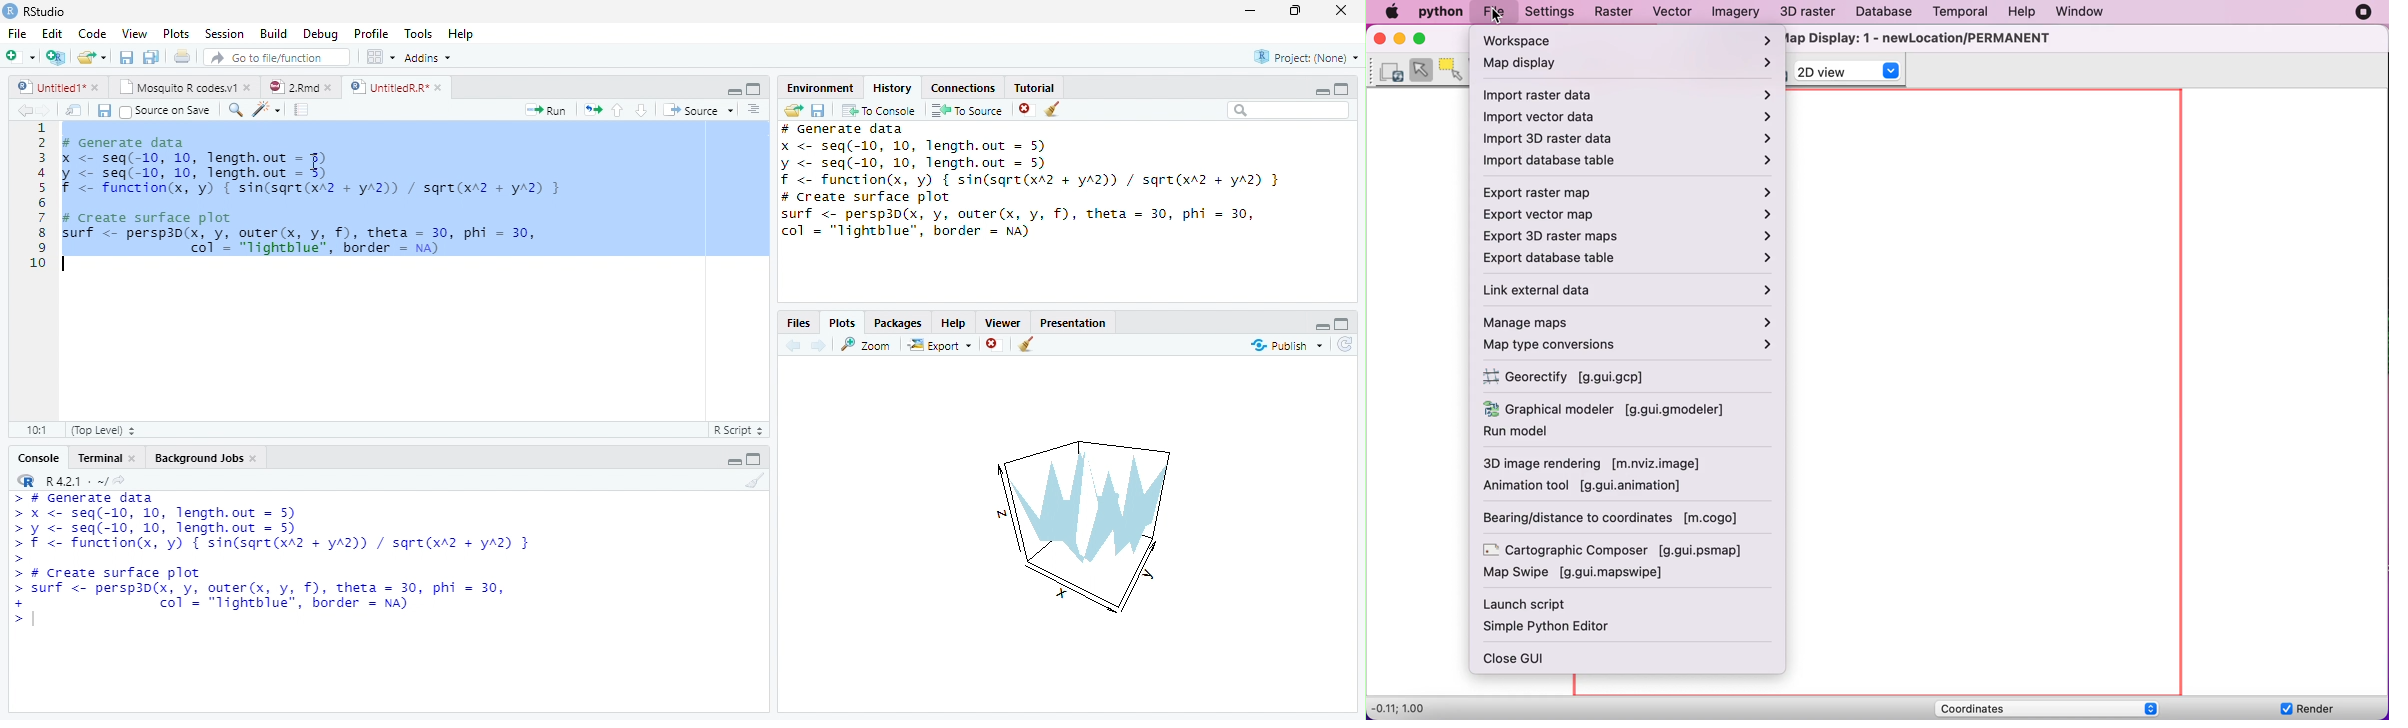 Image resolution: width=2408 pixels, height=728 pixels. Describe the element at coordinates (45, 111) in the screenshot. I see `Go forward to next source location` at that location.